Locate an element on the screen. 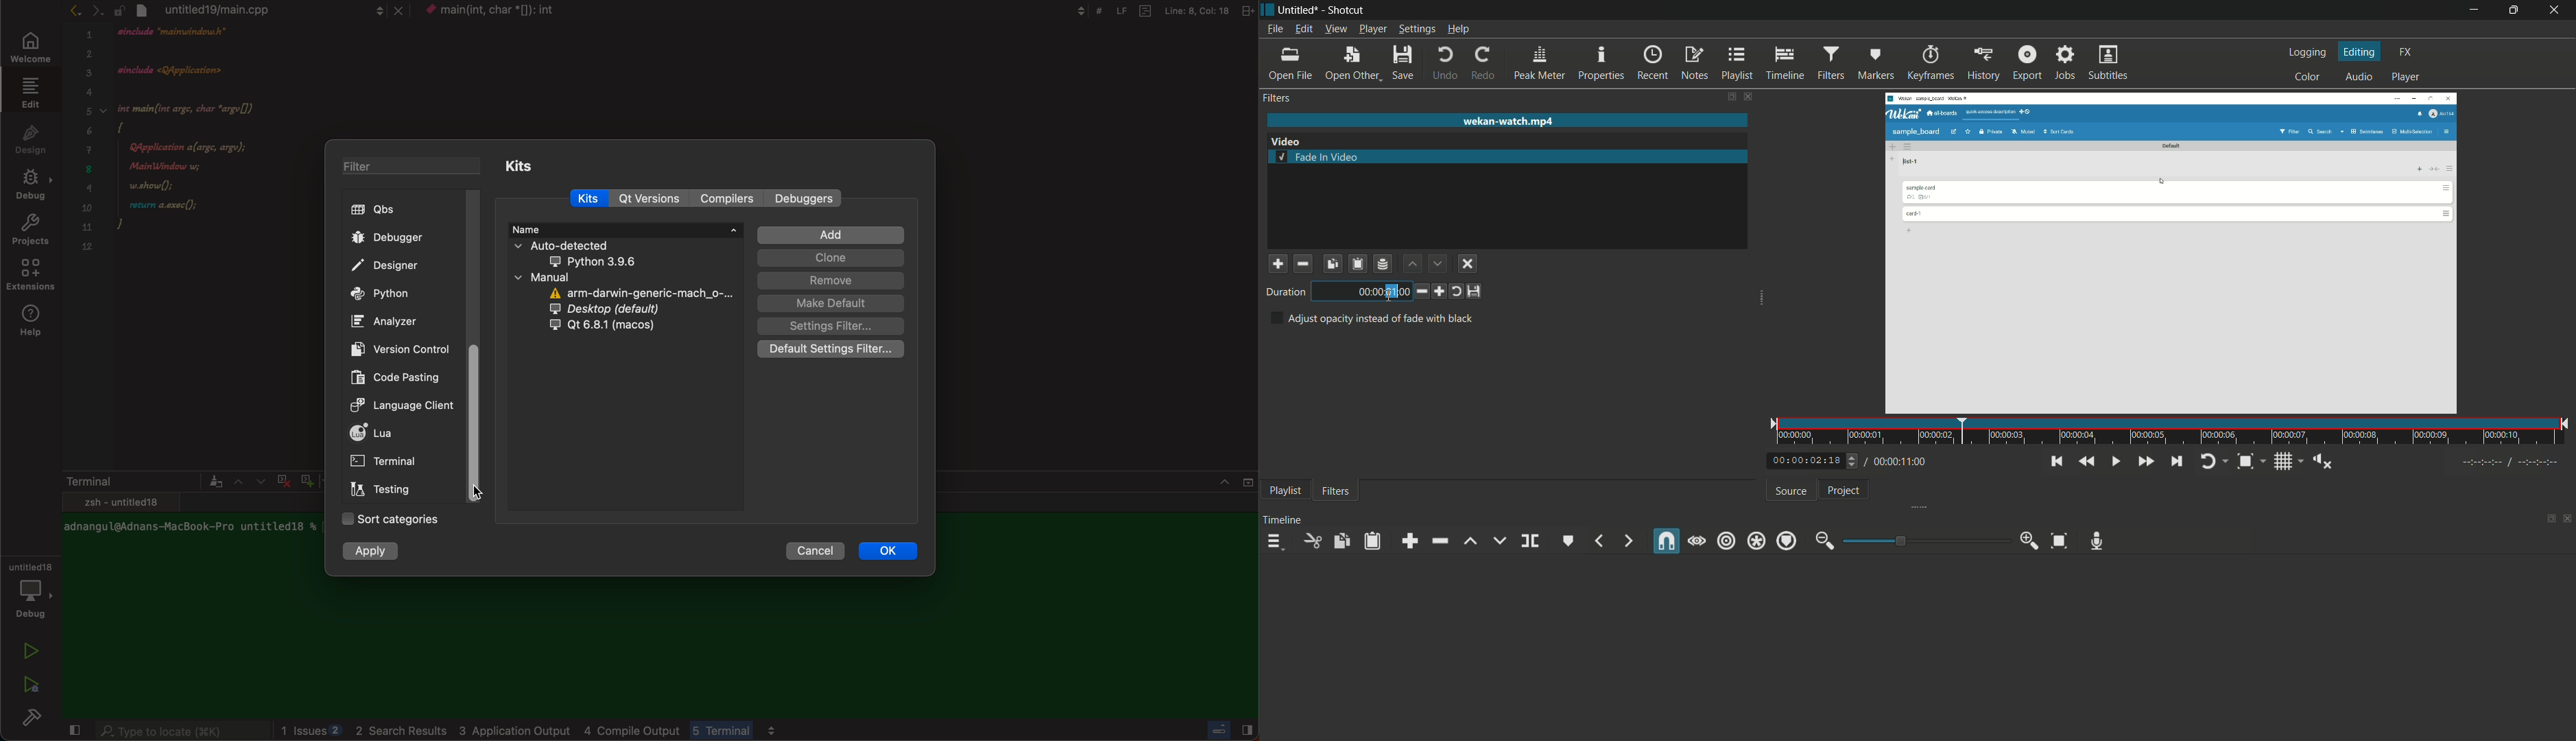 This screenshot has width=2576, height=756. deselect the filter is located at coordinates (1468, 264).